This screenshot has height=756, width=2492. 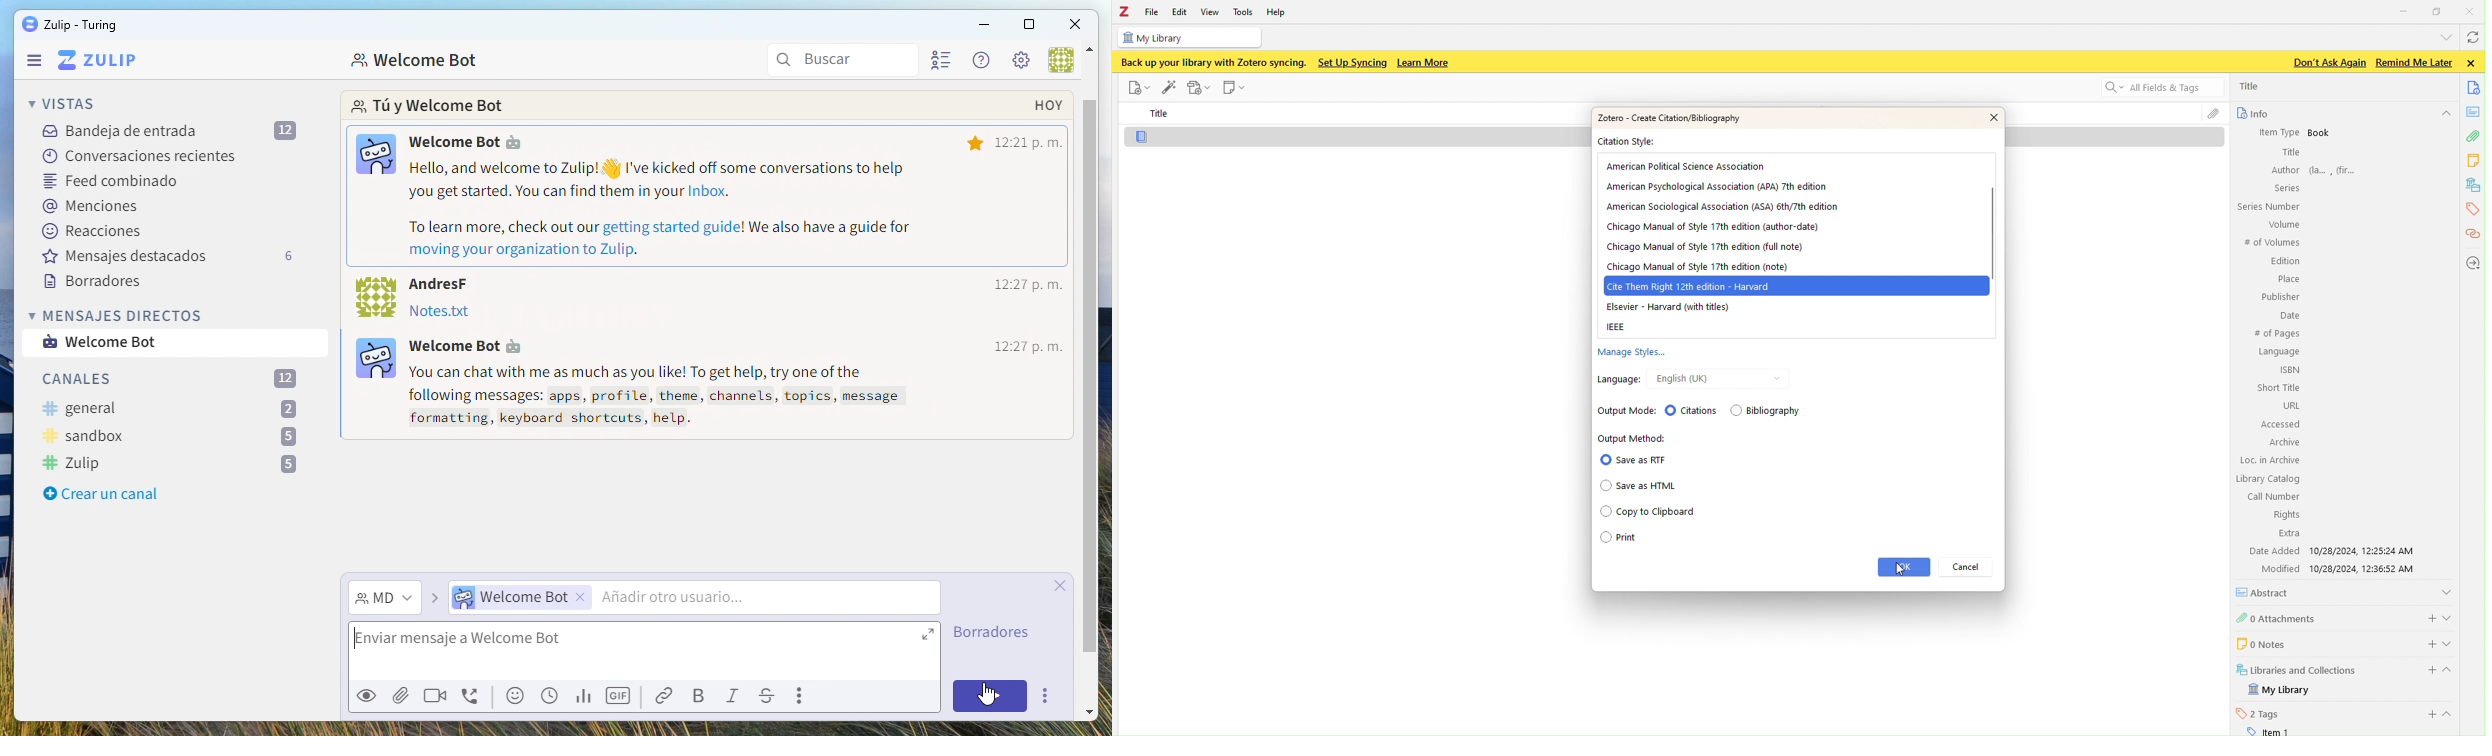 I want to click on Zulip logo, so click(x=97, y=61).